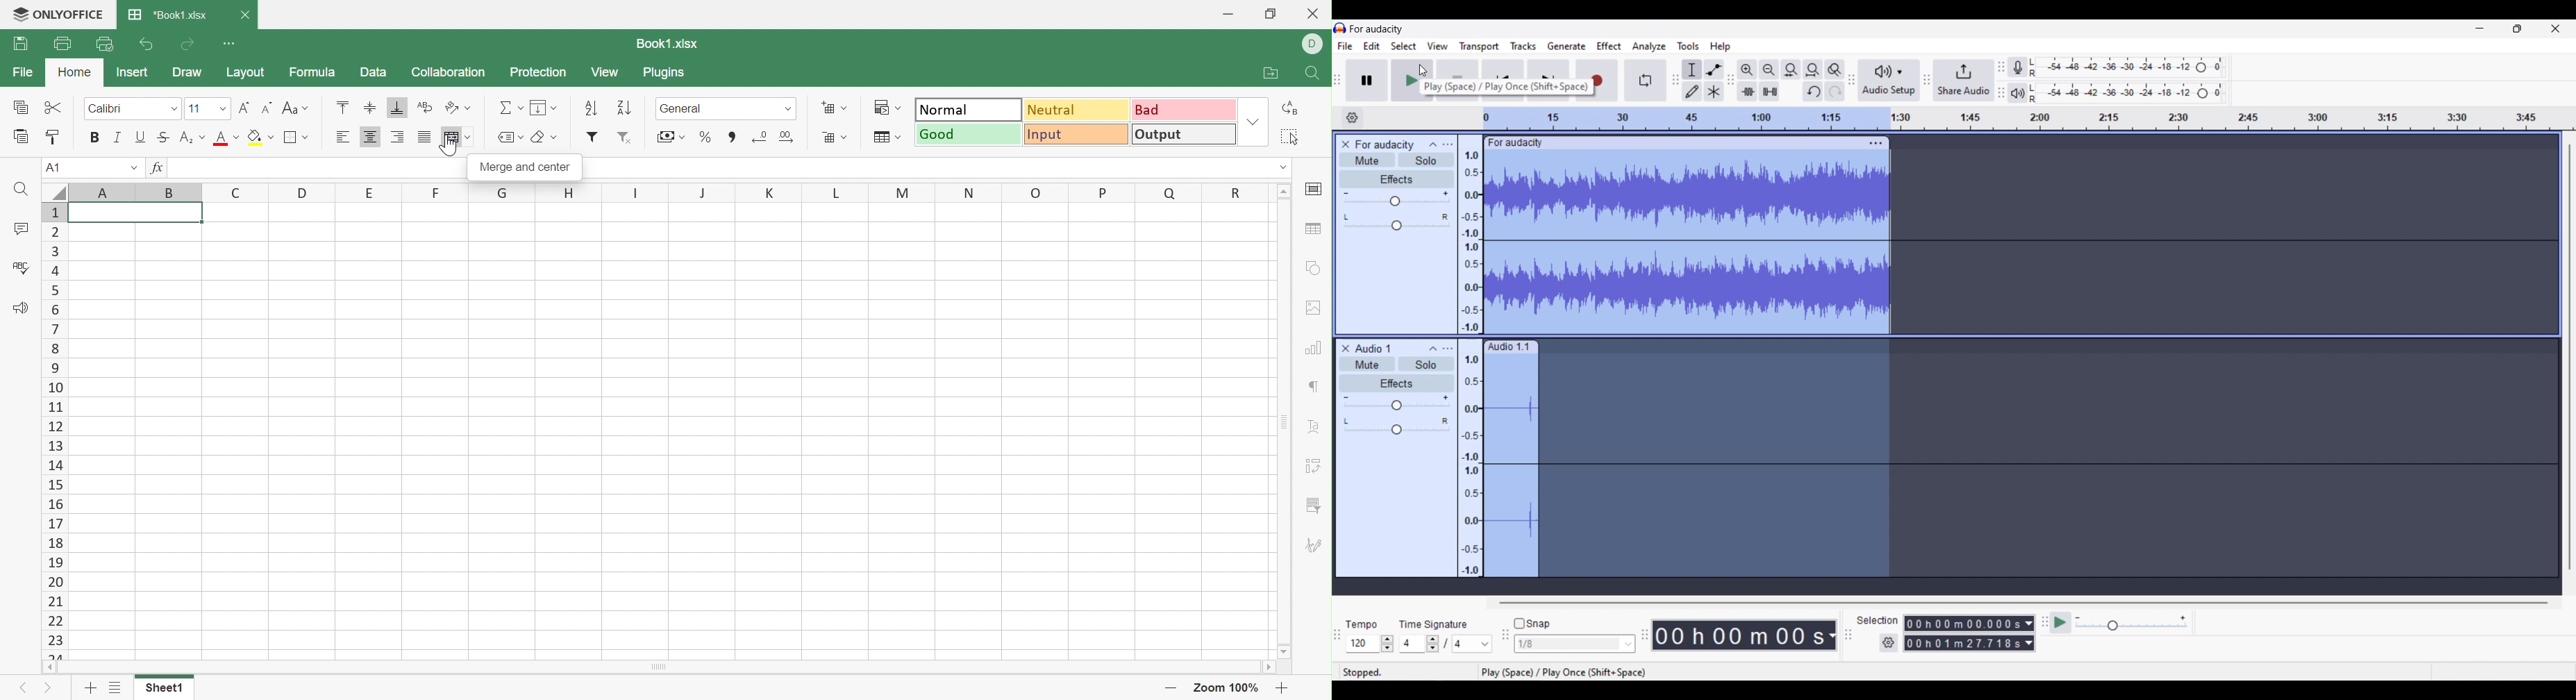 The width and height of the screenshot is (2576, 700). What do you see at coordinates (1813, 70) in the screenshot?
I see `Fit project to width` at bounding box center [1813, 70].